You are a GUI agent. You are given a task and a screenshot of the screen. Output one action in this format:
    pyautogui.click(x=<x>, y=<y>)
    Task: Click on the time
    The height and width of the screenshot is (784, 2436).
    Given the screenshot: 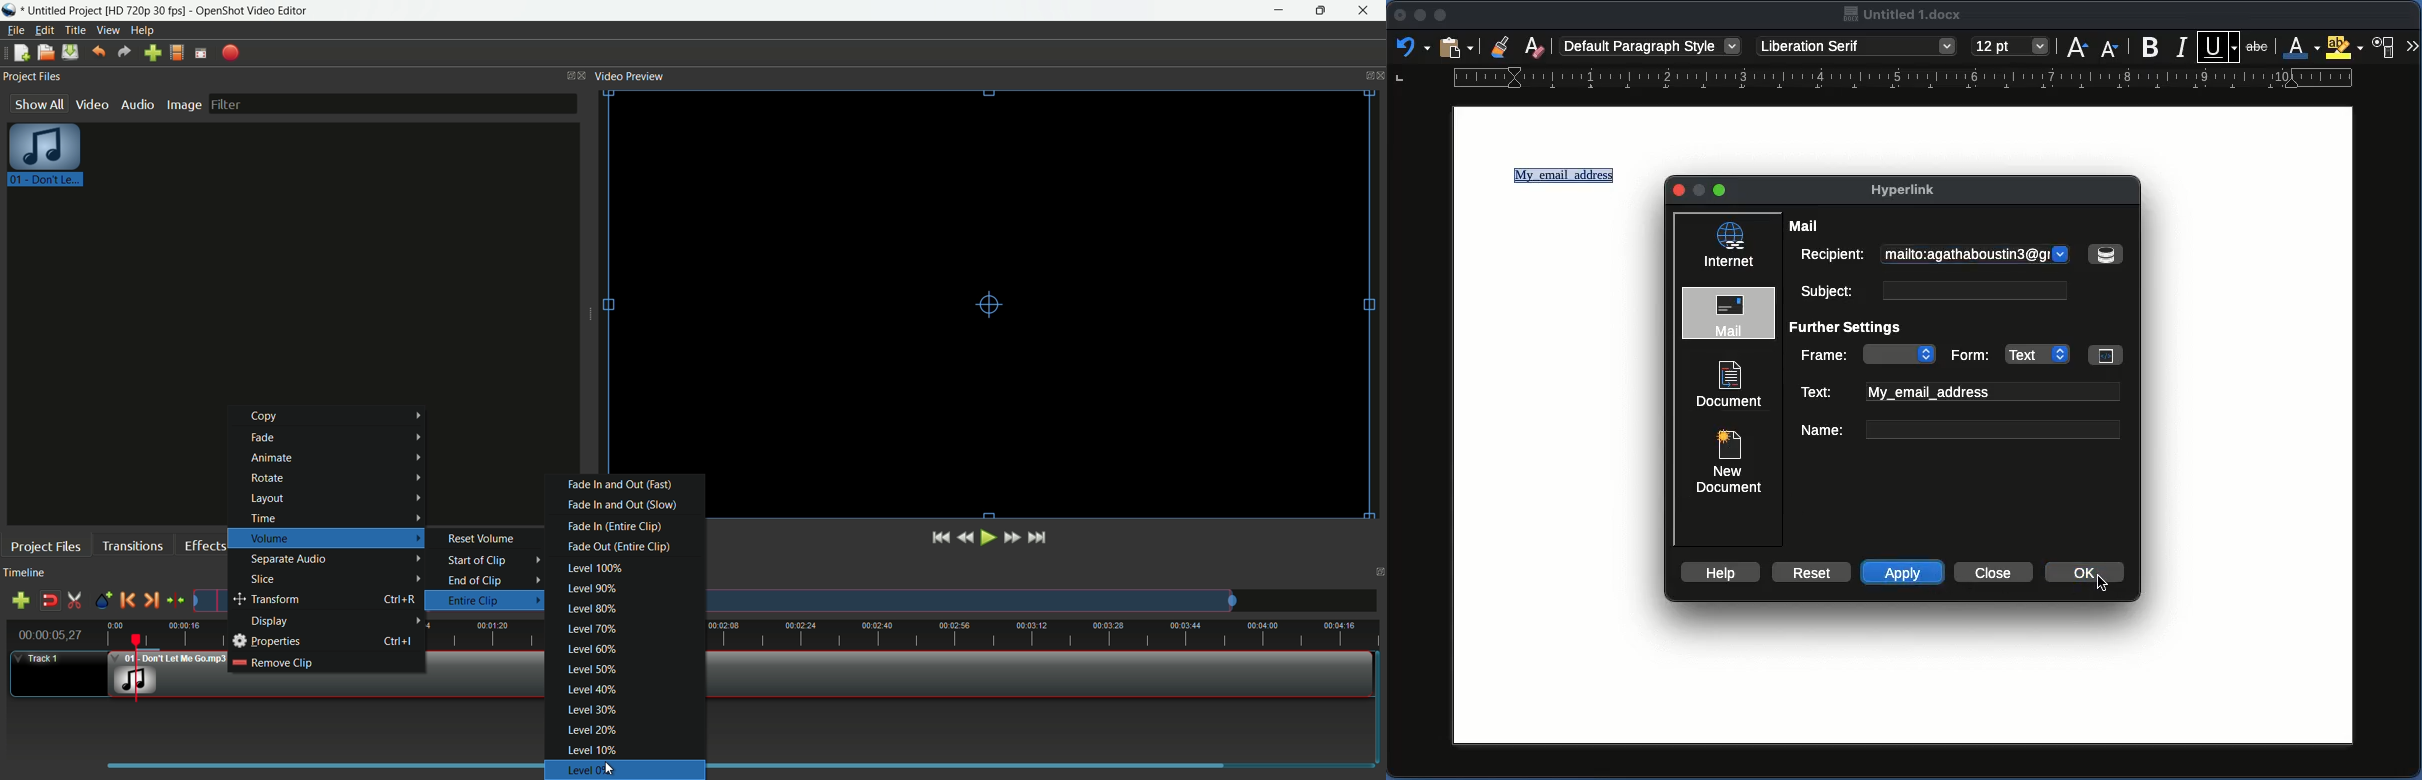 What is the action you would take?
    pyautogui.click(x=334, y=518)
    